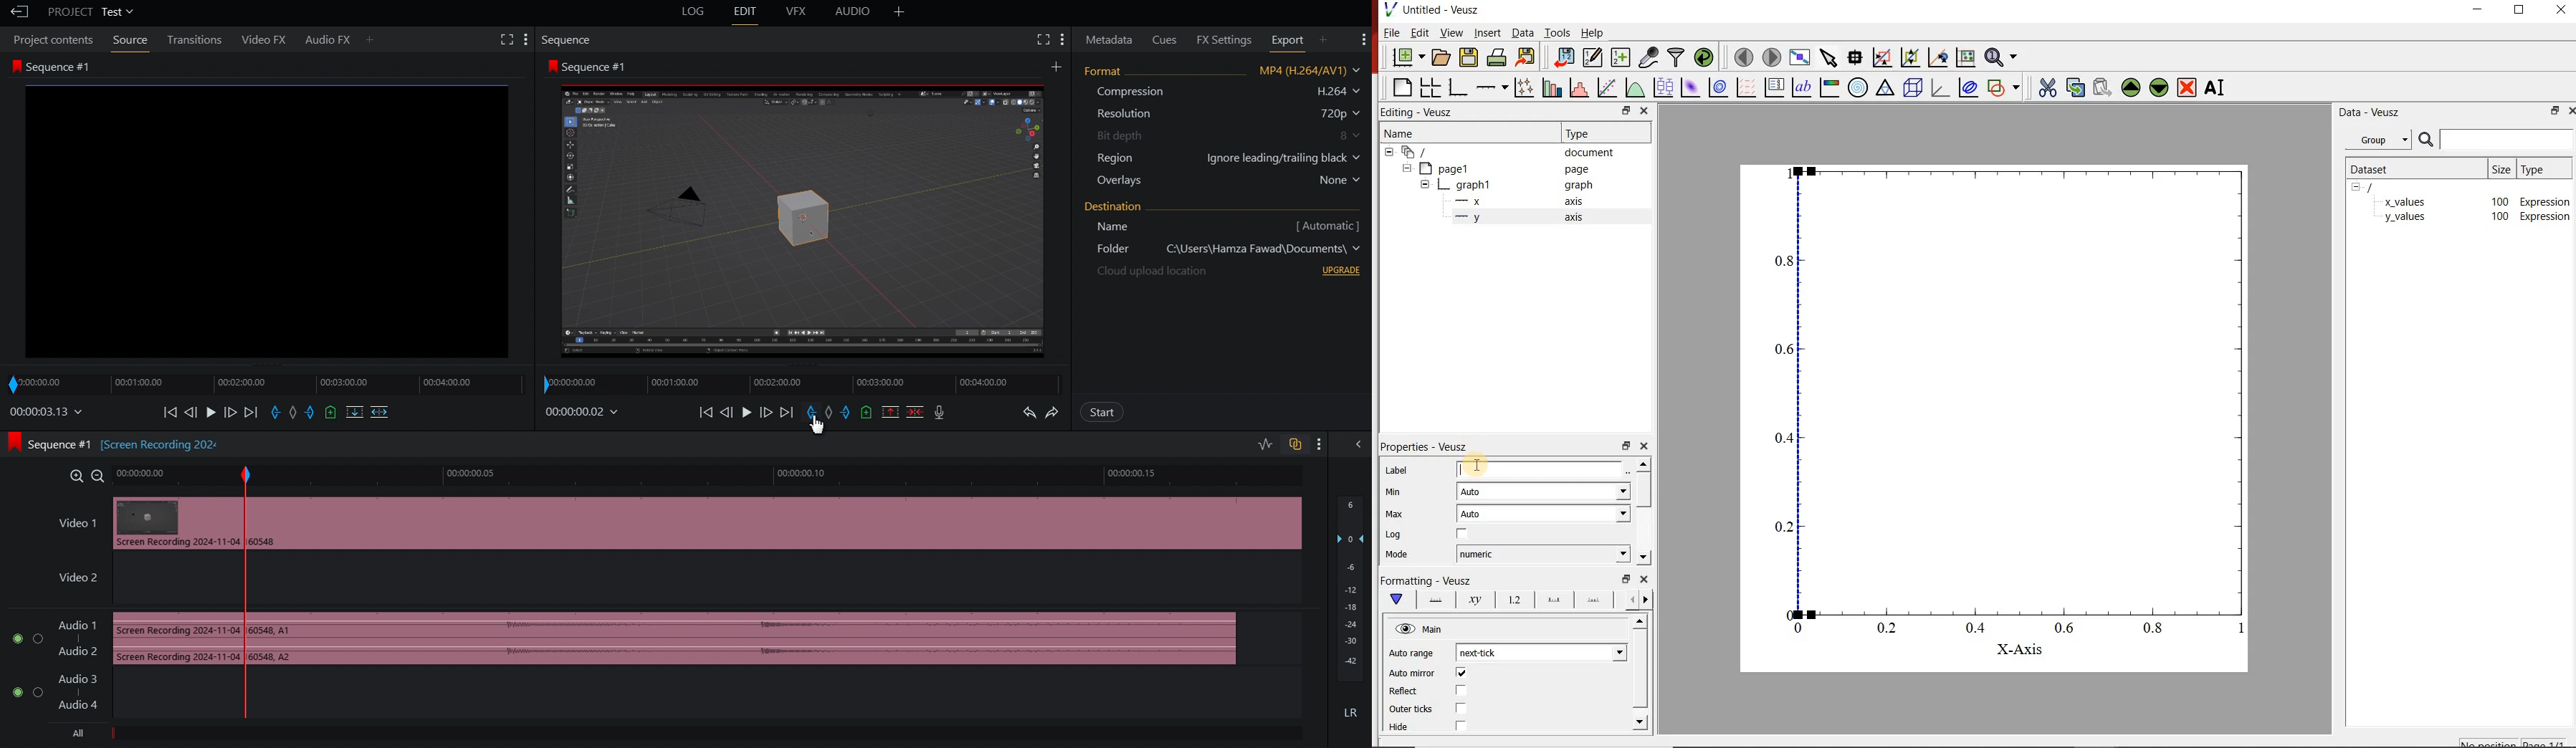 Image resolution: width=2576 pixels, height=756 pixels. Describe the element at coordinates (801, 210) in the screenshot. I see `Sequence 1 Preview` at that location.